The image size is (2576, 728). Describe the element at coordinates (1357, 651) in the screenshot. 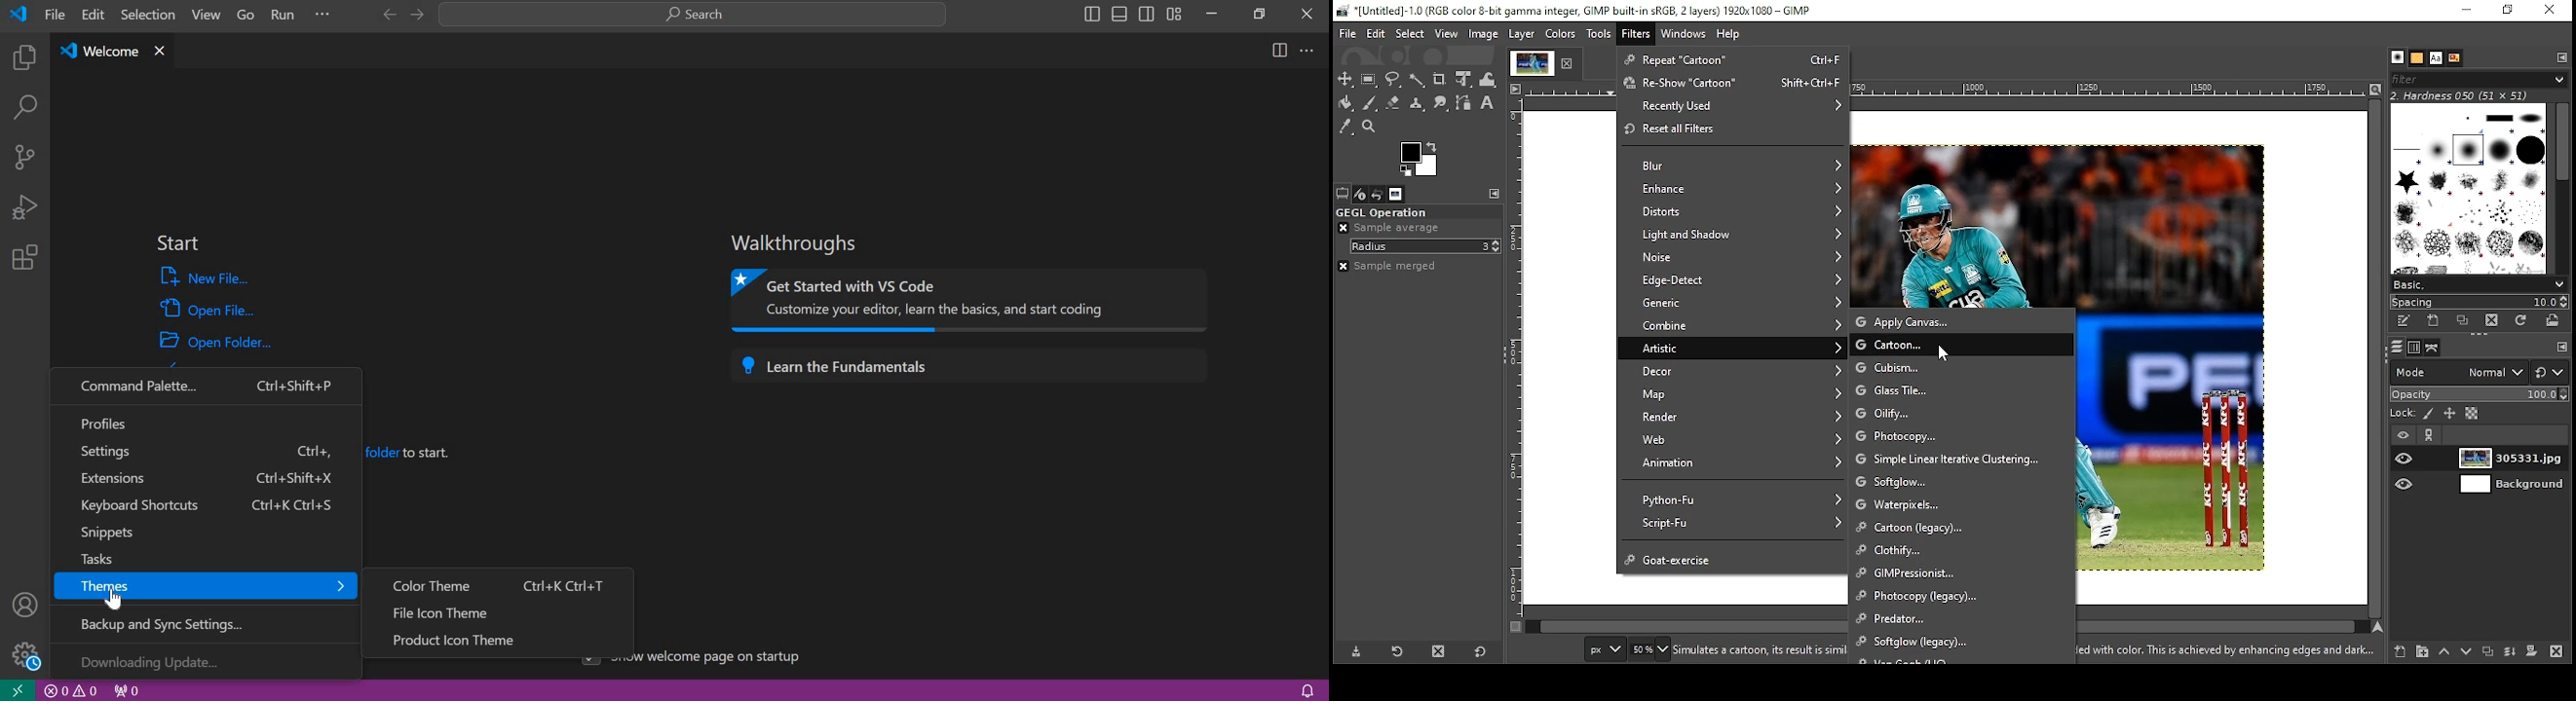

I see `save tool preset` at that location.